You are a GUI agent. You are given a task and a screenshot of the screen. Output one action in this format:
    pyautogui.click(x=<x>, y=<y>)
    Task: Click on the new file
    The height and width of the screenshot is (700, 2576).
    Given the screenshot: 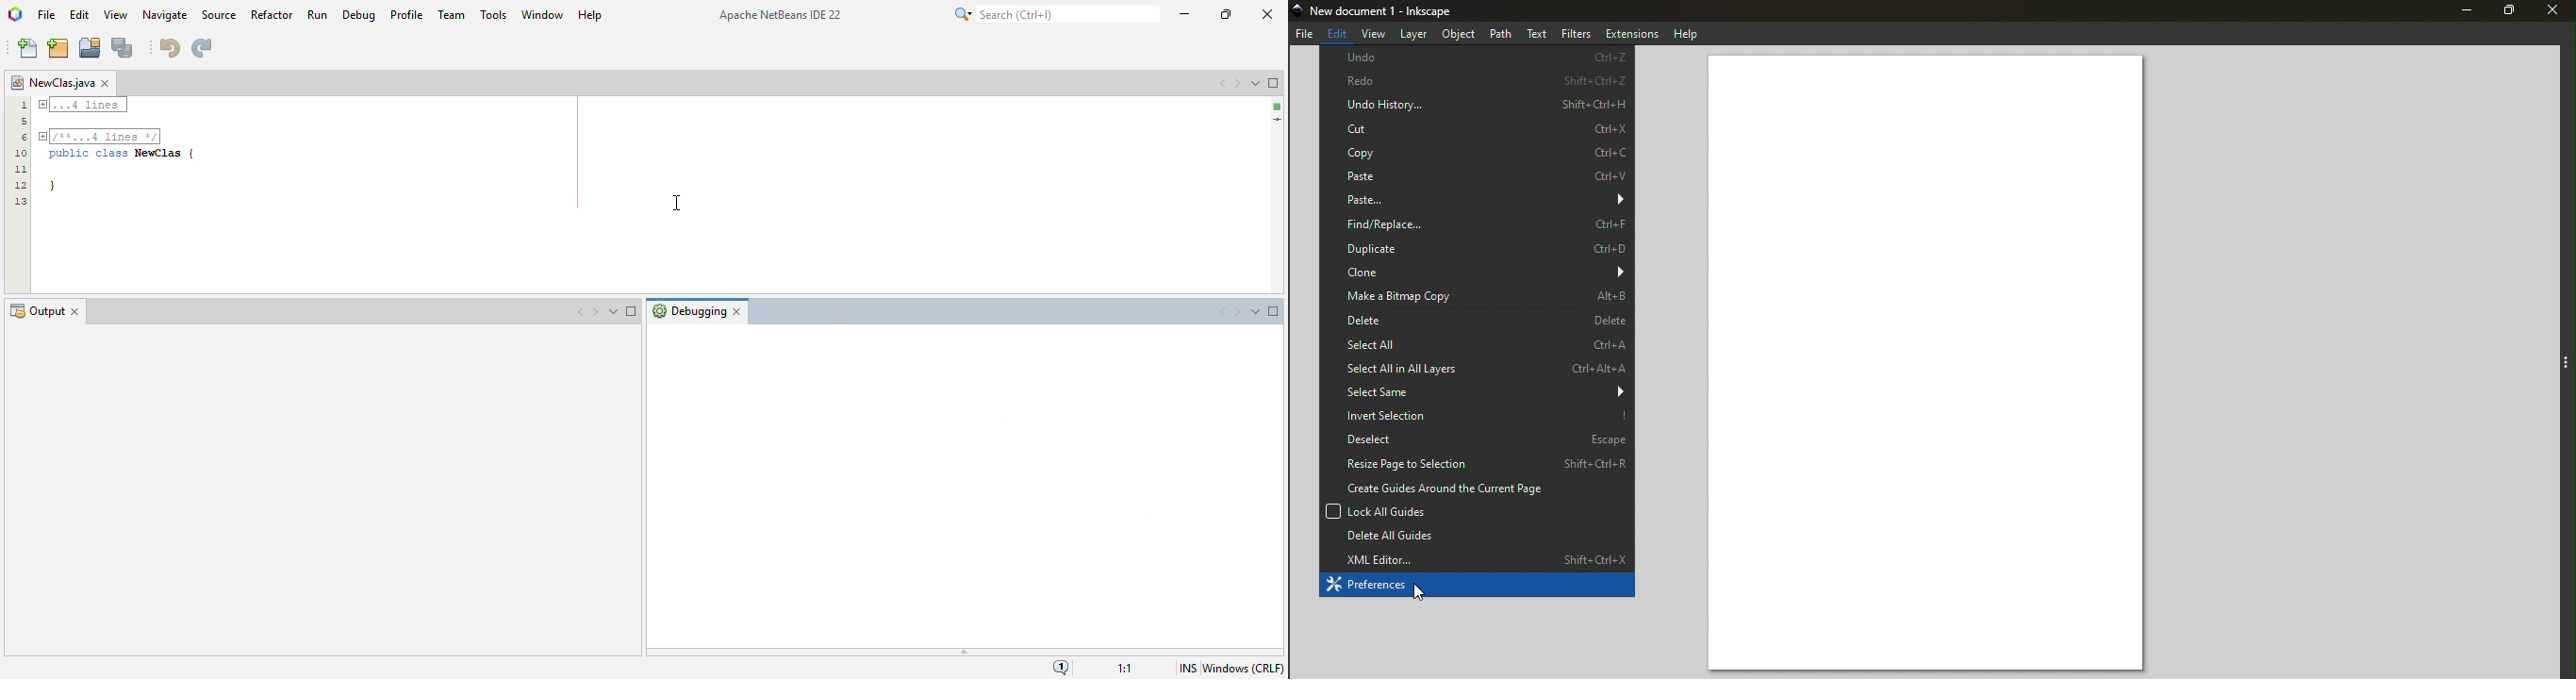 What is the action you would take?
    pyautogui.click(x=28, y=49)
    